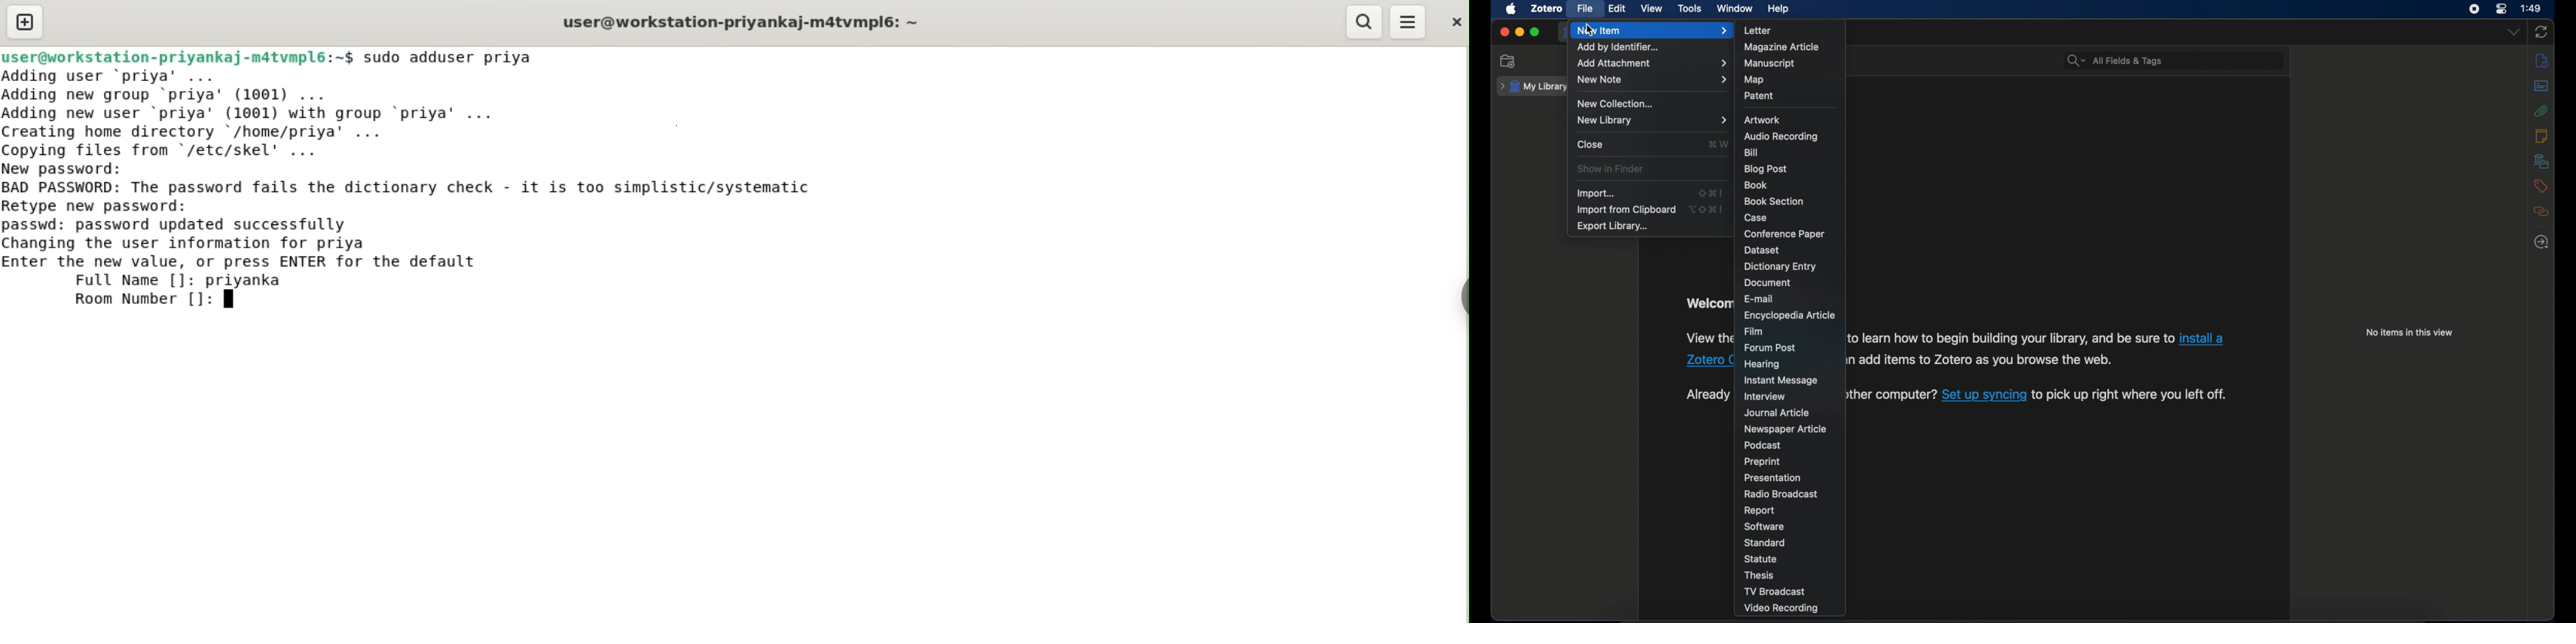  I want to click on bill, so click(1753, 153).